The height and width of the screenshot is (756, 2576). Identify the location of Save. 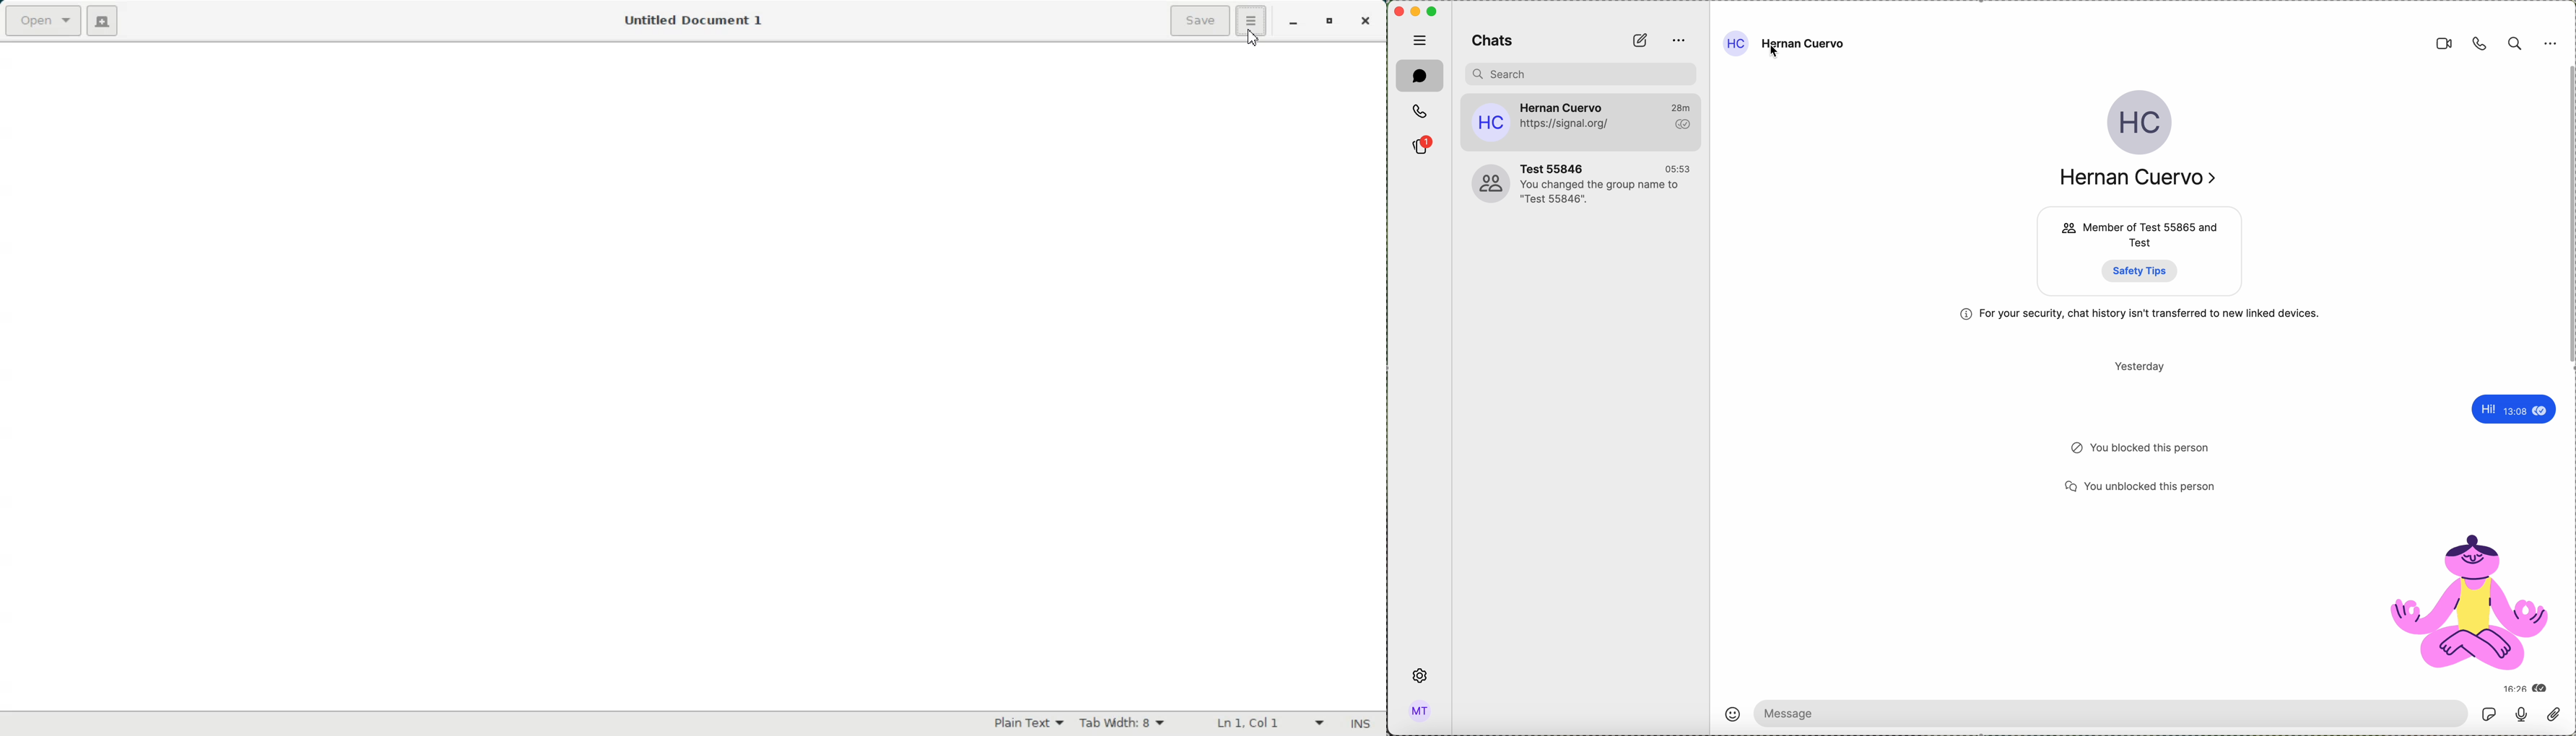
(1198, 21).